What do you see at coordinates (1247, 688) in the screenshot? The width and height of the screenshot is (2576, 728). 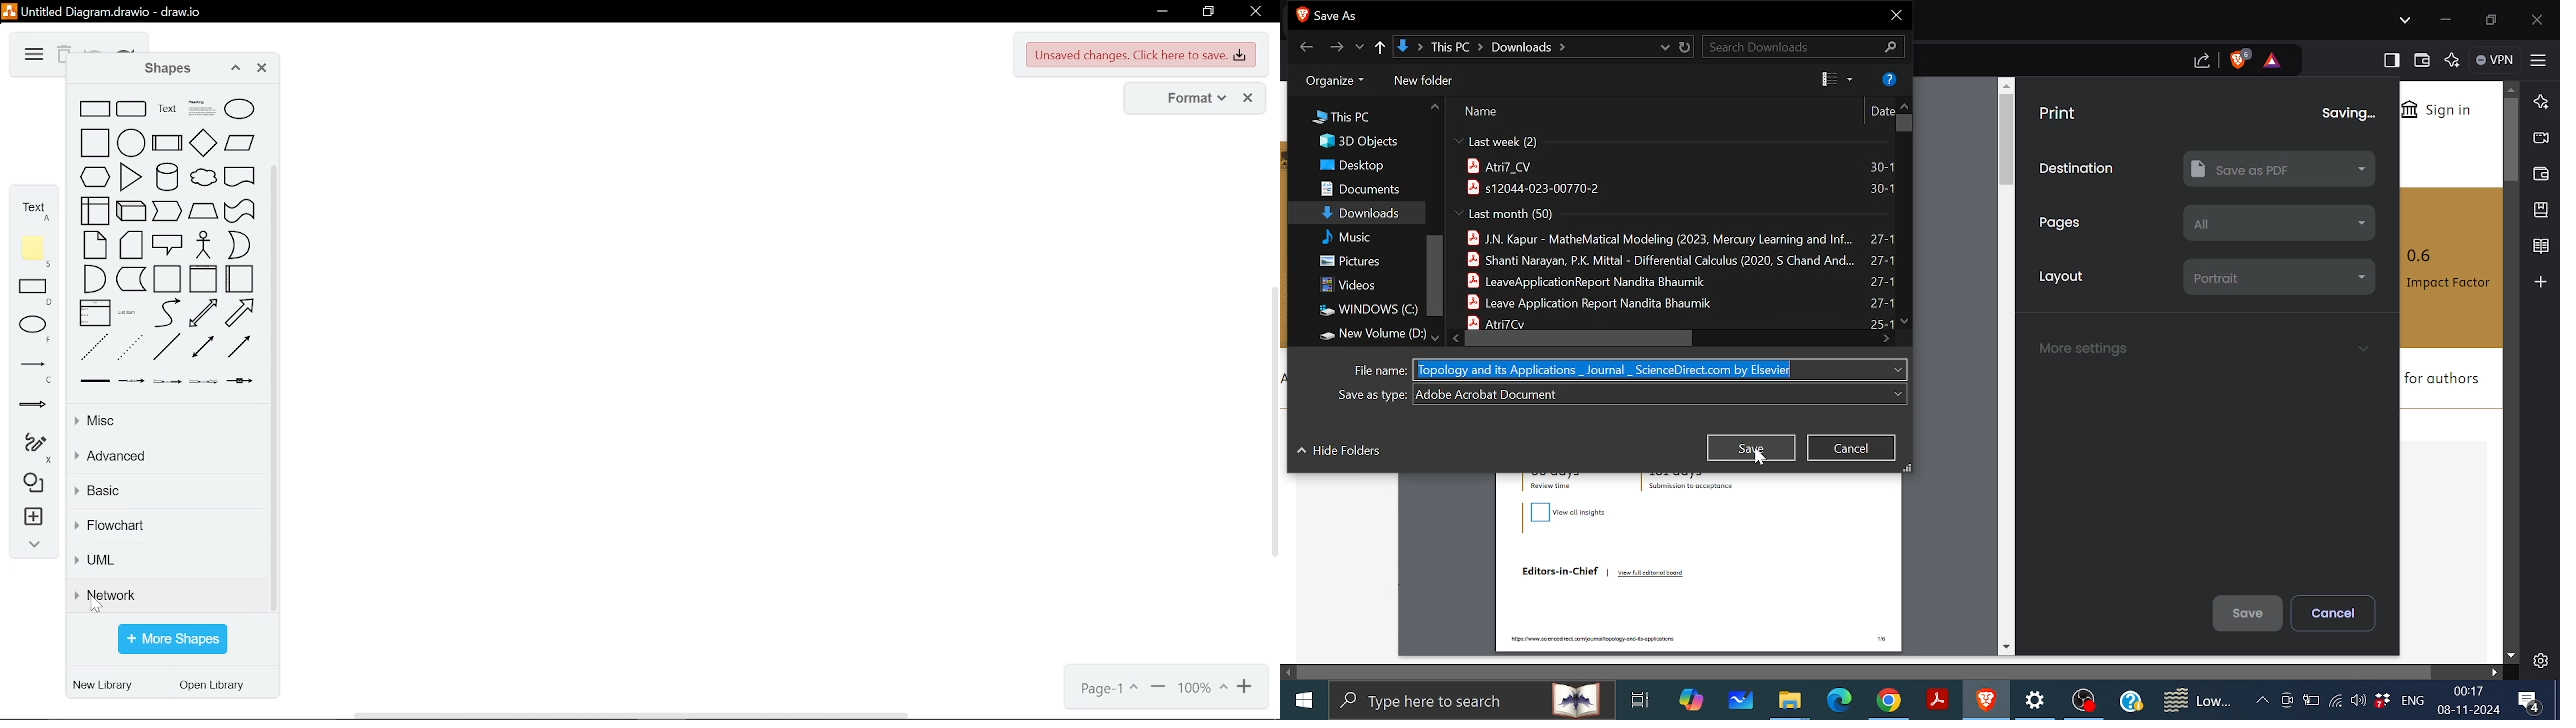 I see `zoom in` at bounding box center [1247, 688].